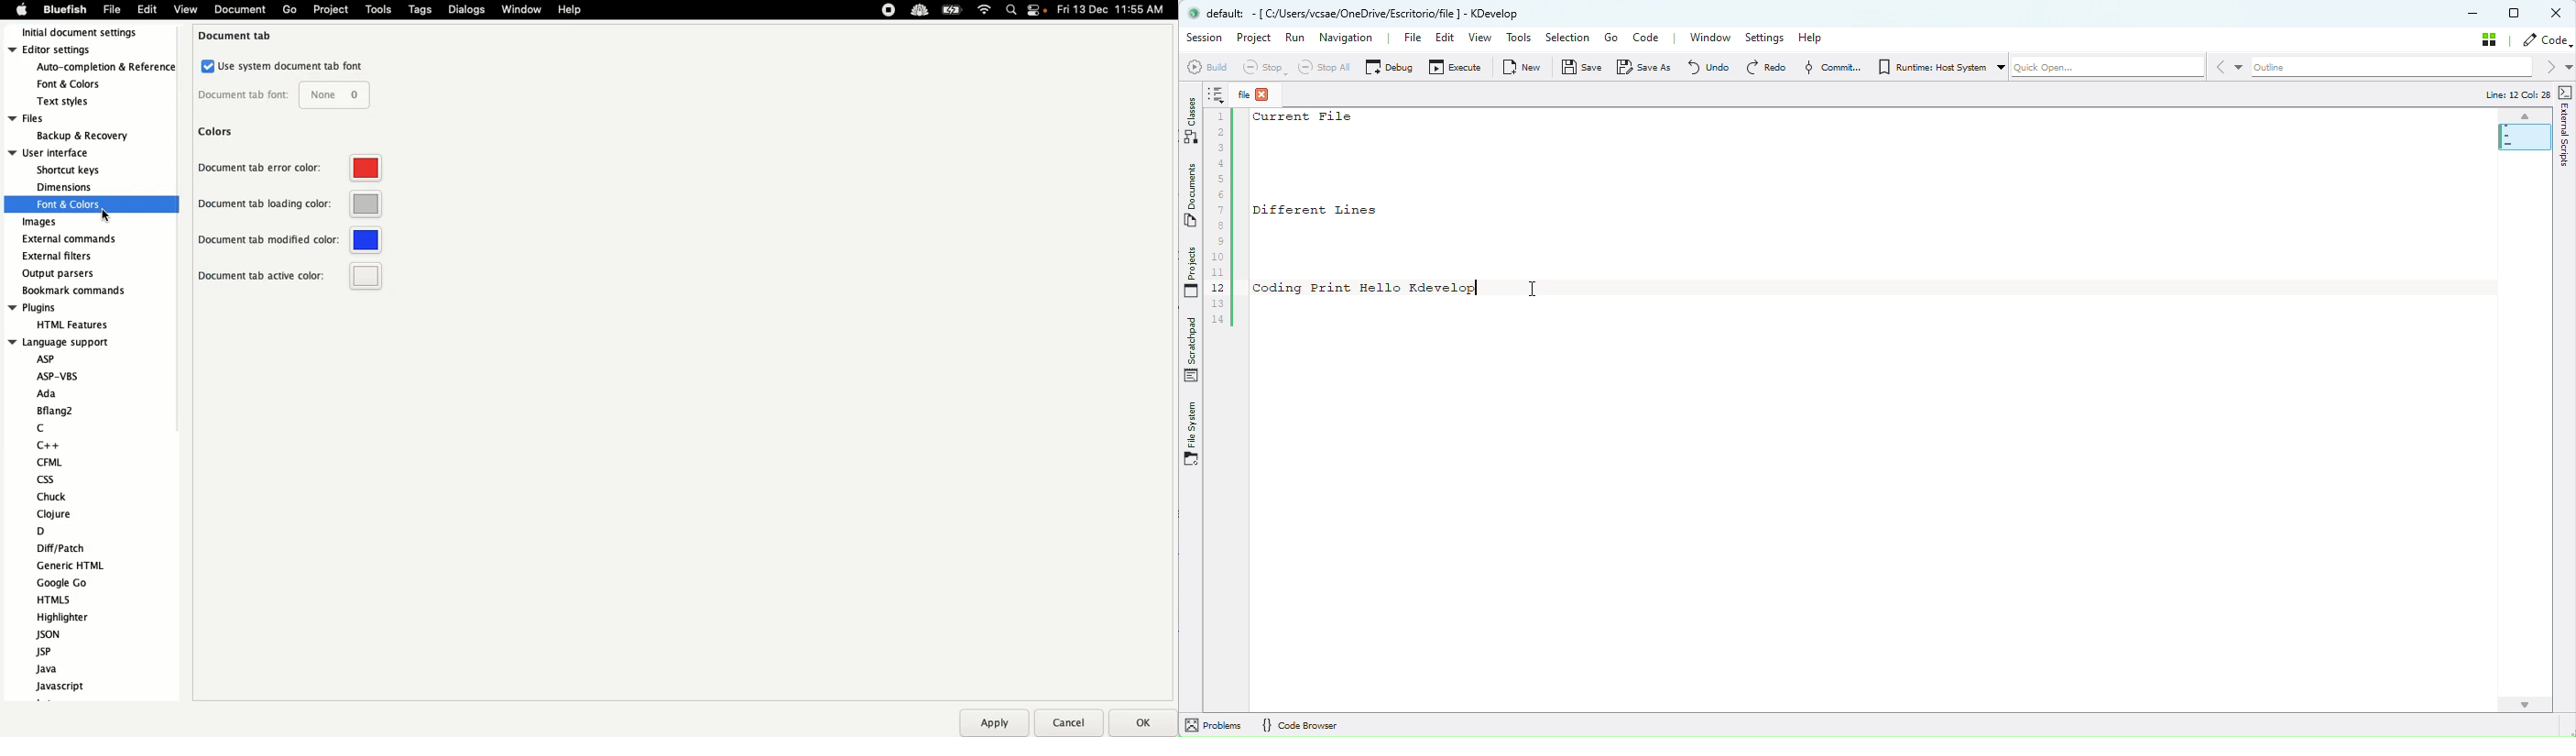  What do you see at coordinates (421, 9) in the screenshot?
I see `Tags` at bounding box center [421, 9].